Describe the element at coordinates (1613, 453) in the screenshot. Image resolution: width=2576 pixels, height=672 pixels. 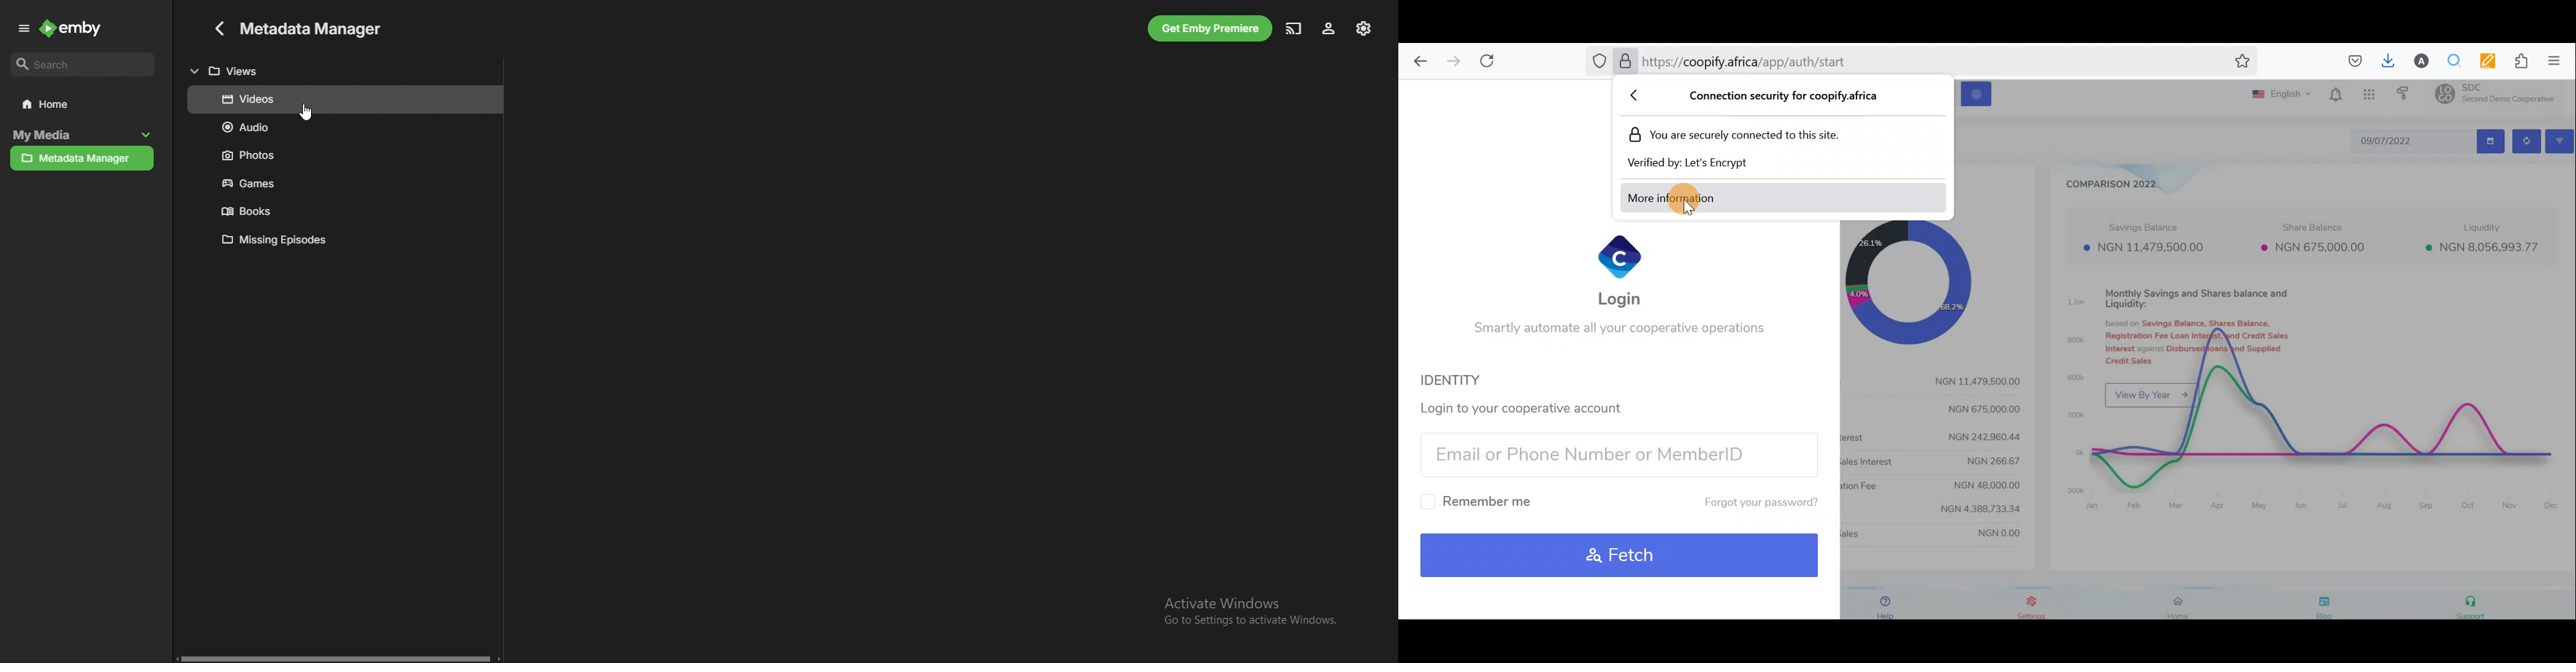
I see `Email/Phone number/Member ID` at that location.